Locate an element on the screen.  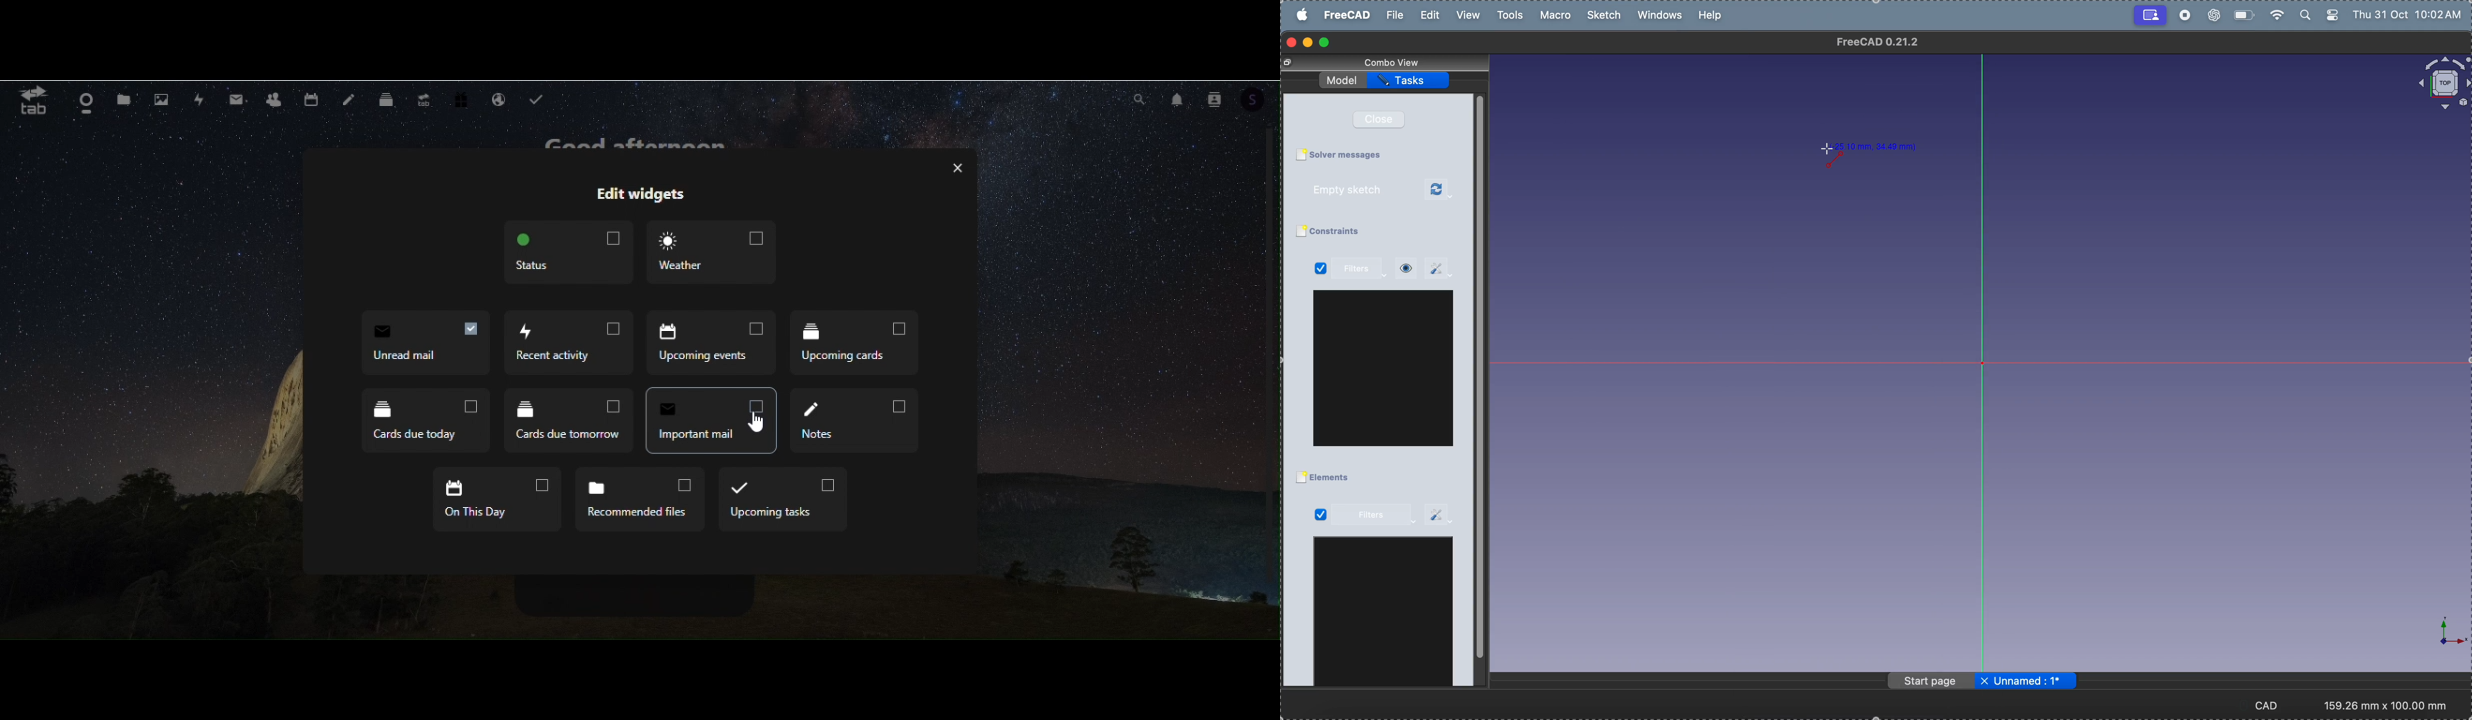
chatgpt is located at coordinates (2213, 16).